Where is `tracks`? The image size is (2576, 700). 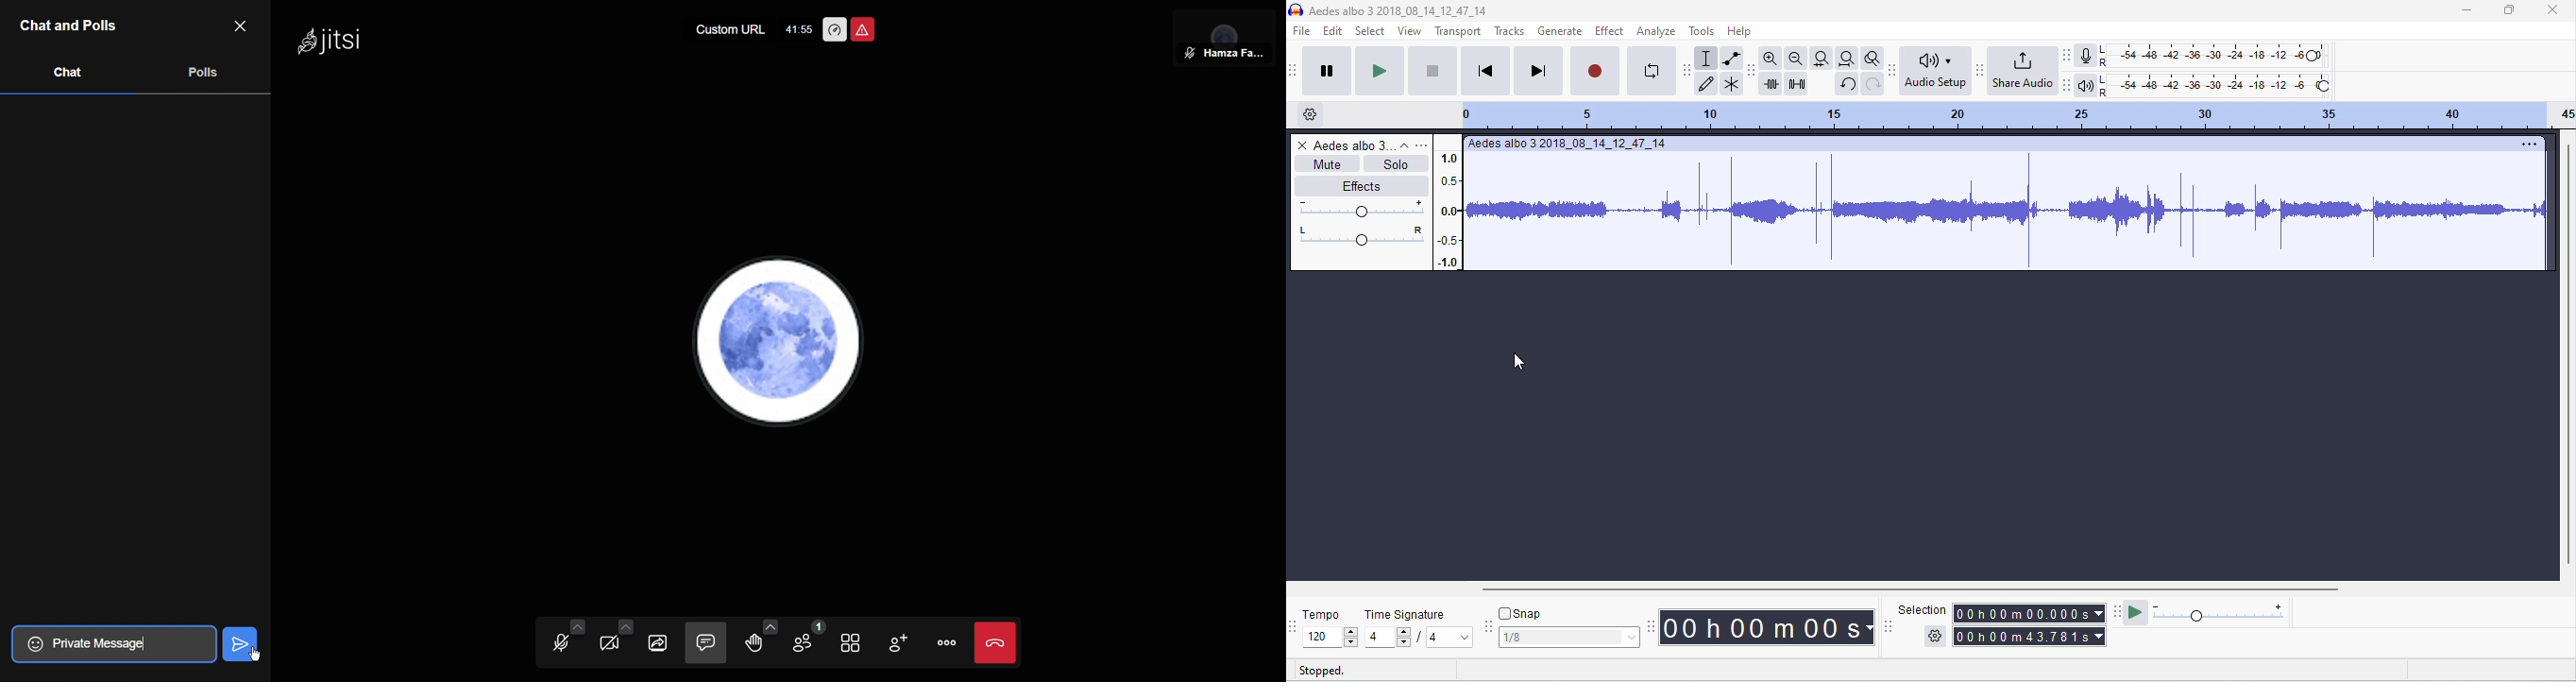
tracks is located at coordinates (1509, 32).